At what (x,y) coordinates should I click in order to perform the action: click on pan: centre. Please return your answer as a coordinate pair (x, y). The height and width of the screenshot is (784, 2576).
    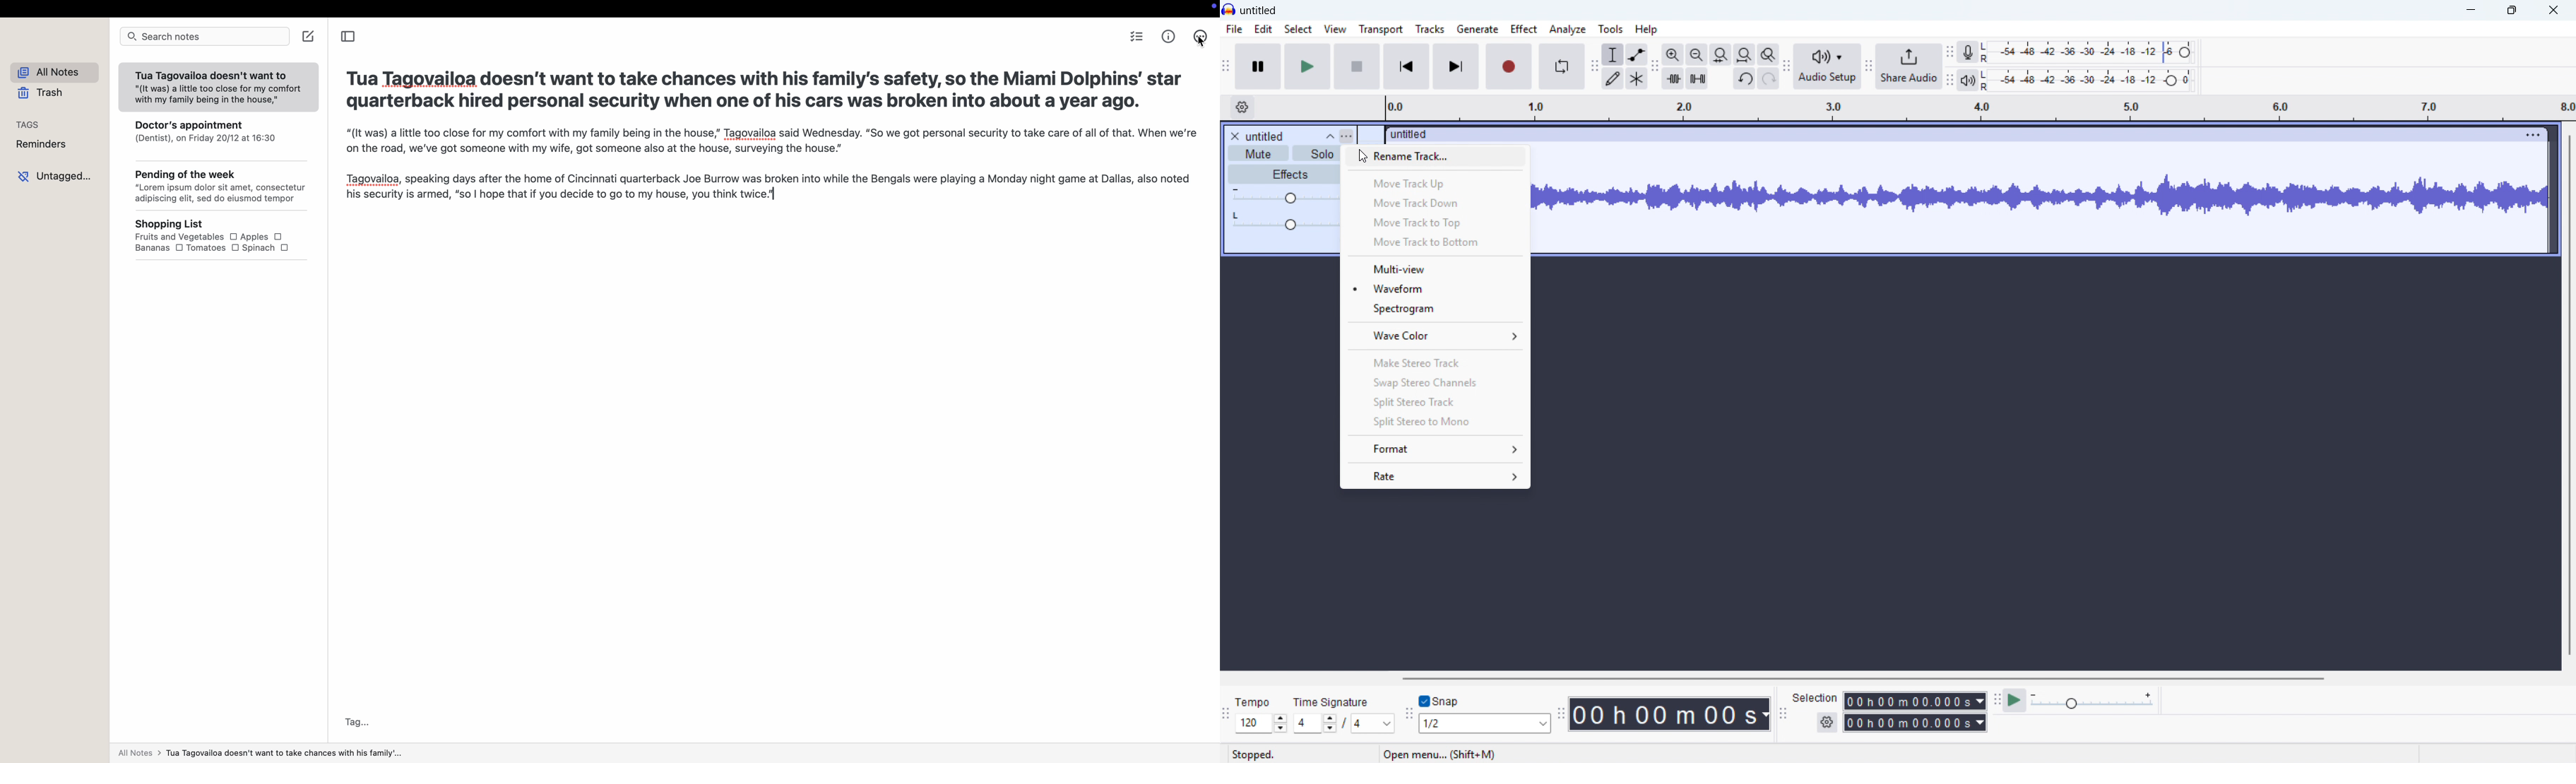
    Looking at the image, I should click on (1284, 221).